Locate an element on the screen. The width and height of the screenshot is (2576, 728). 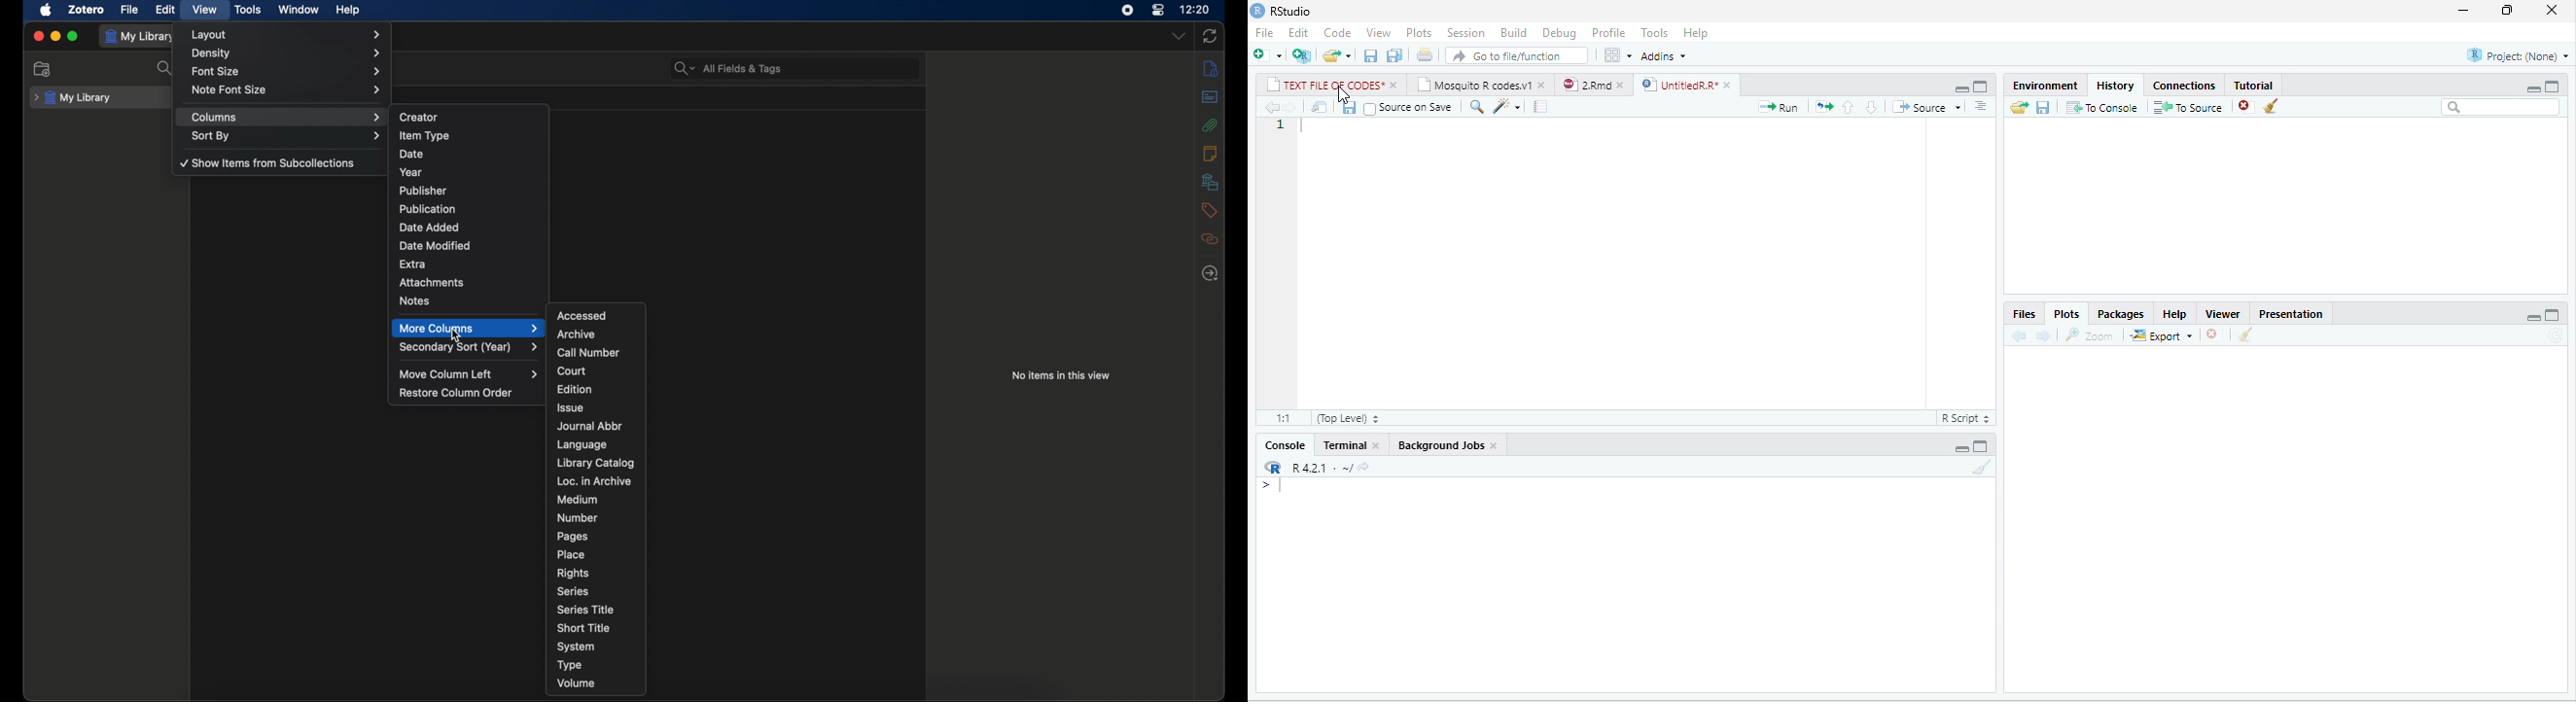
1:1 is located at coordinates (1282, 418).